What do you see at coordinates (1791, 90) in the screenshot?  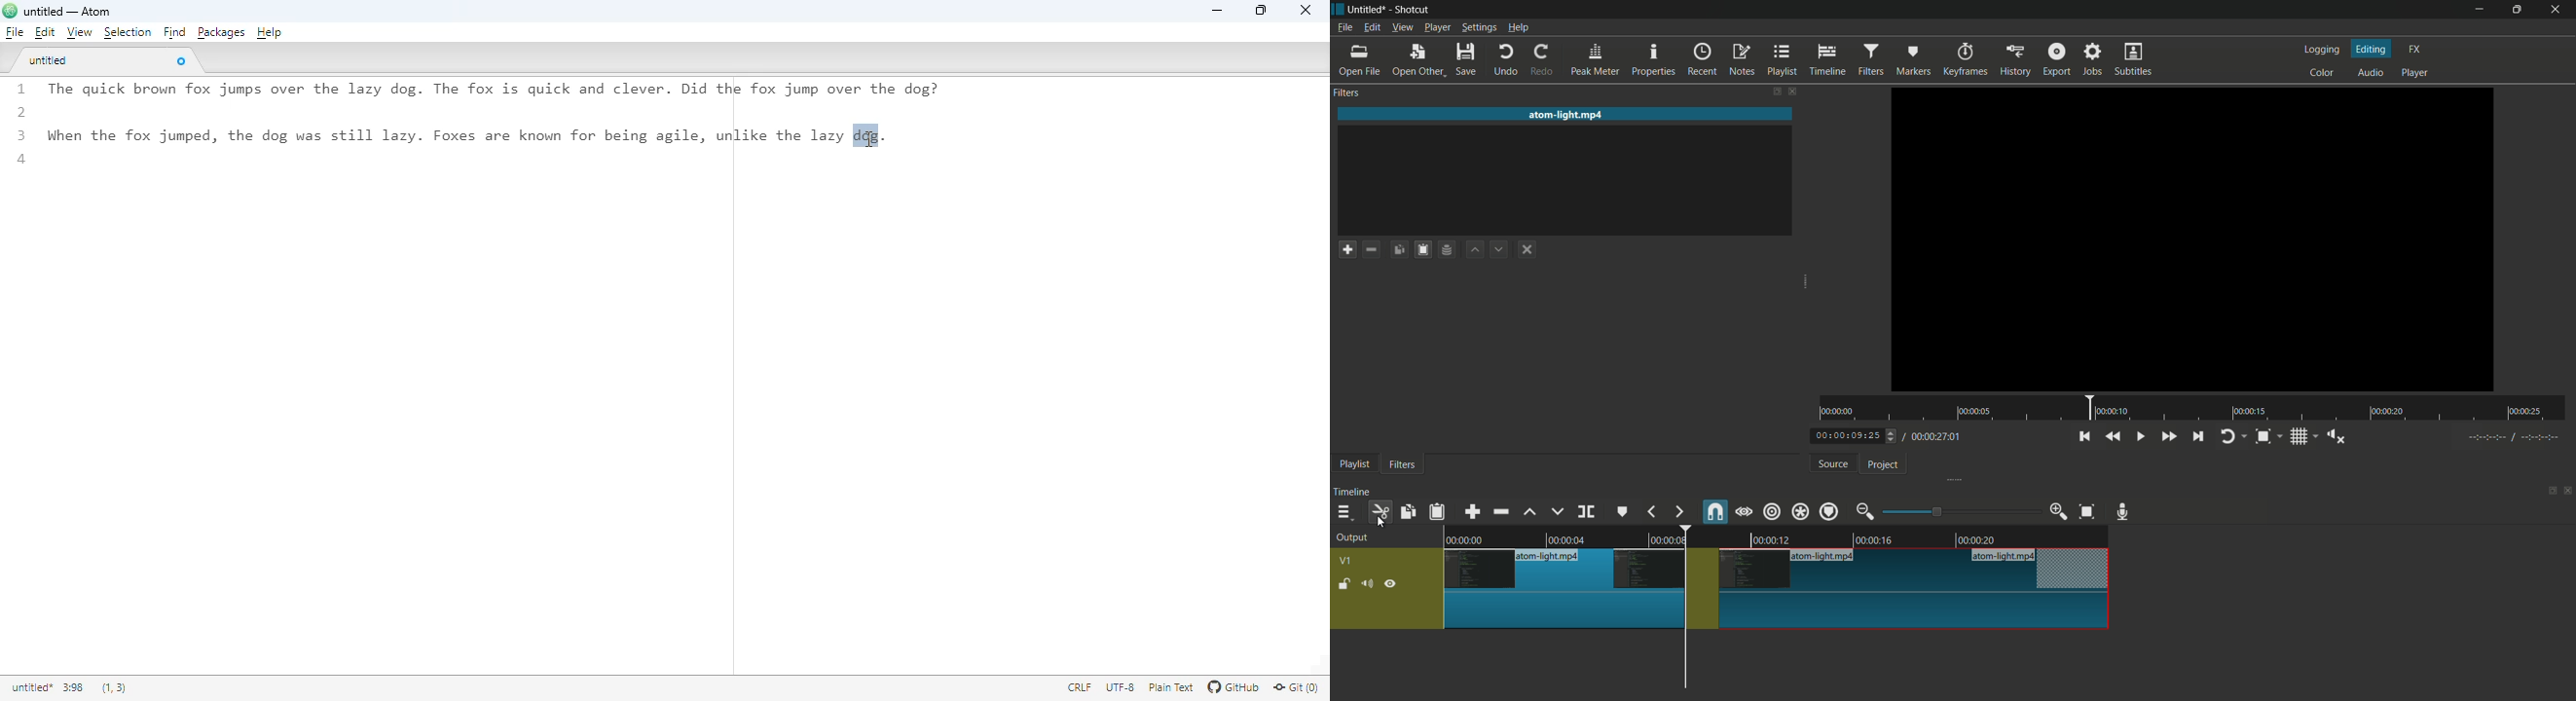 I see `close filter` at bounding box center [1791, 90].